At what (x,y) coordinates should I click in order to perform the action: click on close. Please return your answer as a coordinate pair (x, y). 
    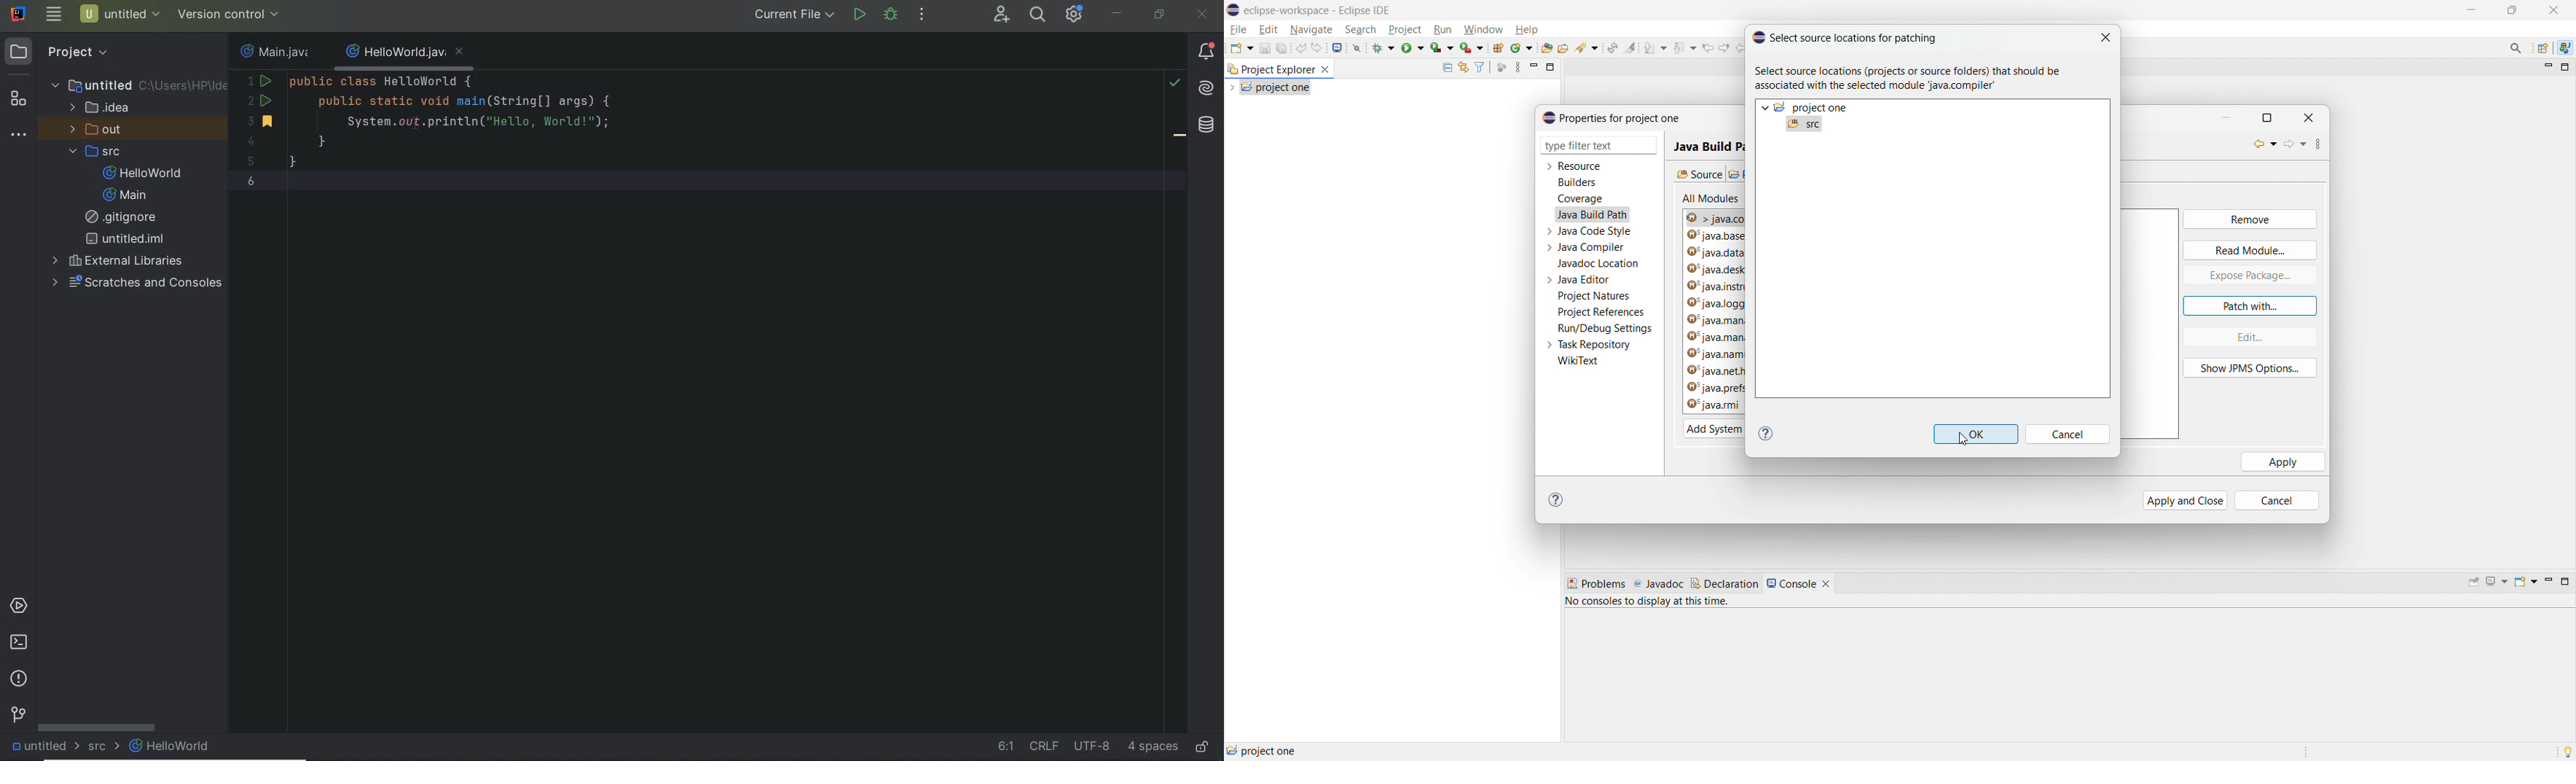
    Looking at the image, I should click on (2553, 10).